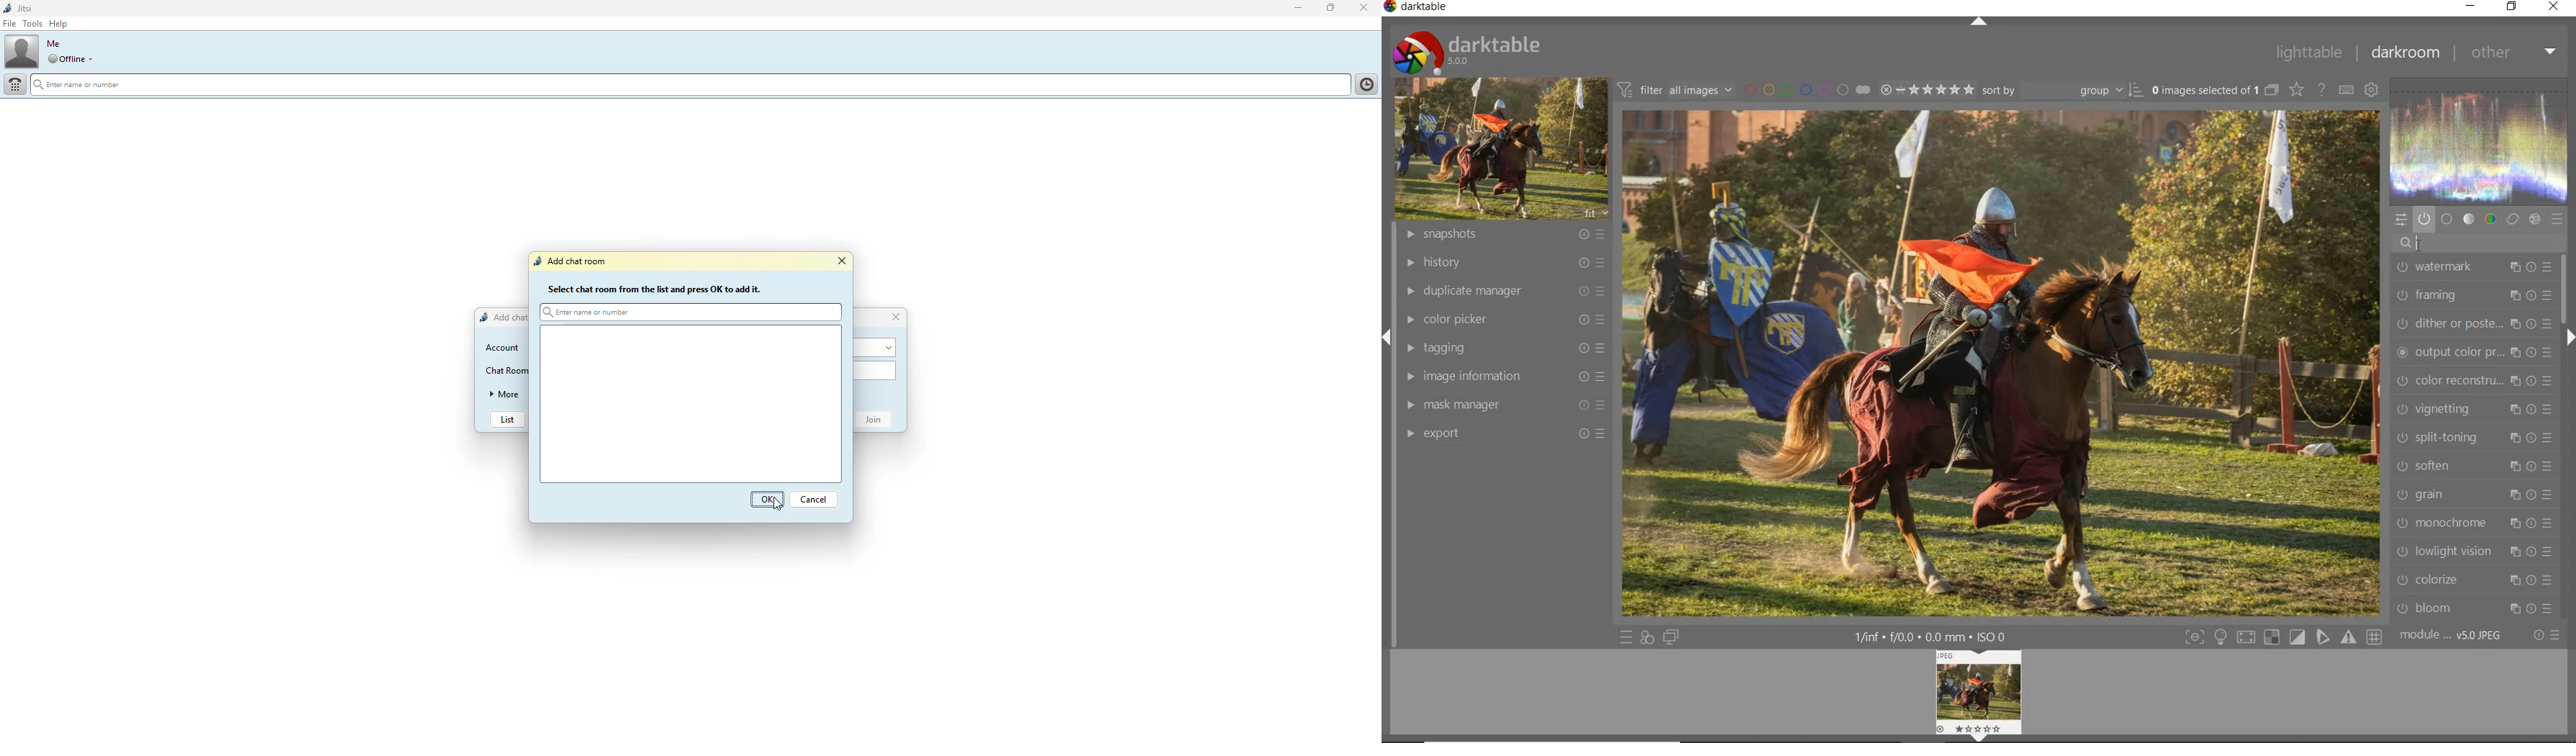 The width and height of the screenshot is (2576, 756). Describe the element at coordinates (2515, 53) in the screenshot. I see `other` at that location.